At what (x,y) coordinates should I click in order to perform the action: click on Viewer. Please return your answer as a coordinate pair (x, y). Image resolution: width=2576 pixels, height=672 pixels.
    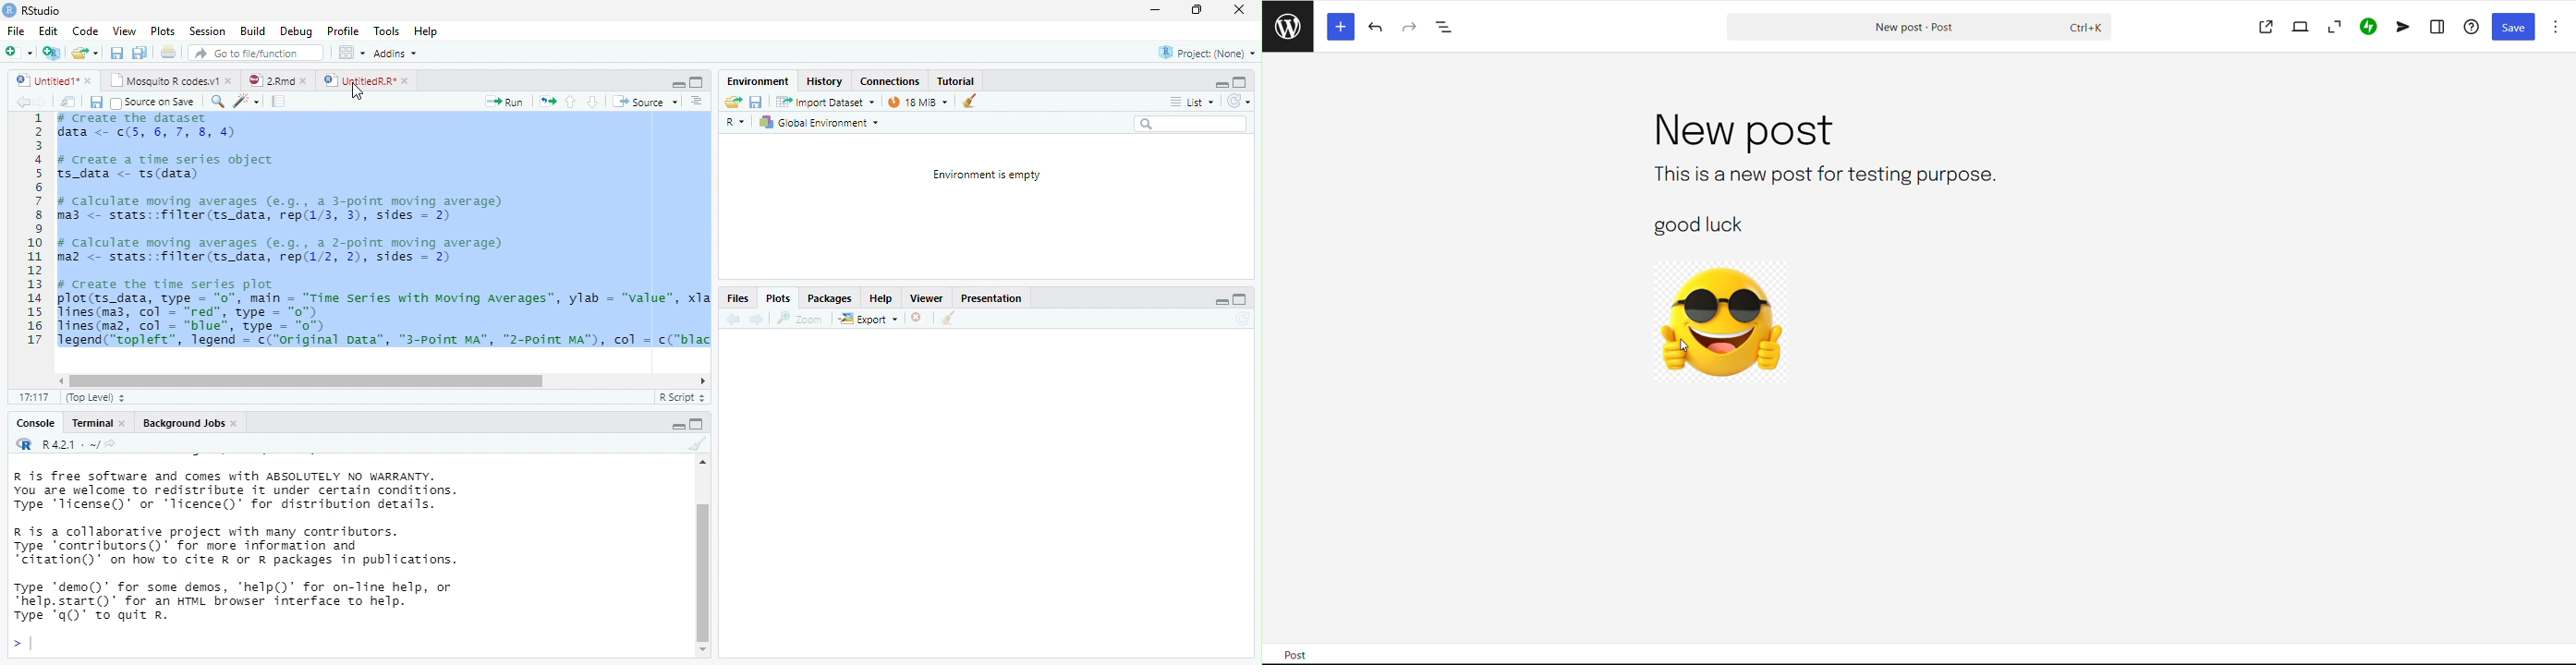
    Looking at the image, I should click on (926, 298).